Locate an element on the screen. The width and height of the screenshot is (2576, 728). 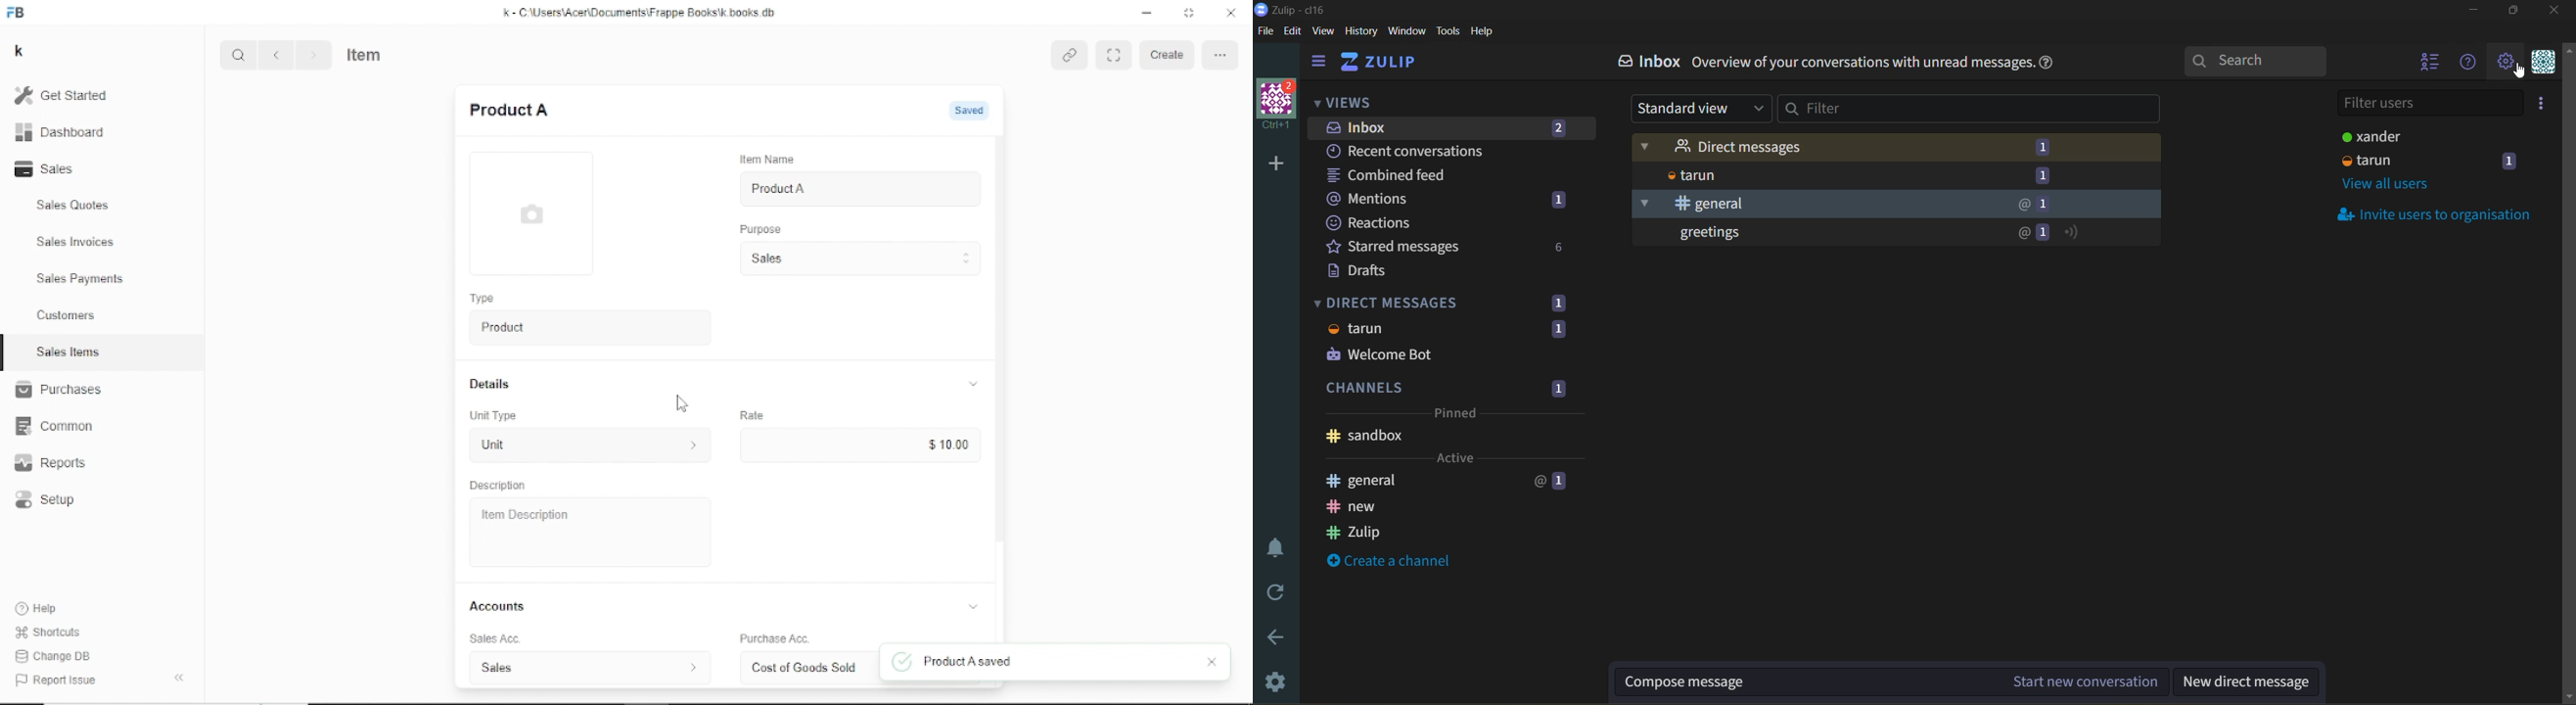
Purchase Acc. is located at coordinates (773, 639).